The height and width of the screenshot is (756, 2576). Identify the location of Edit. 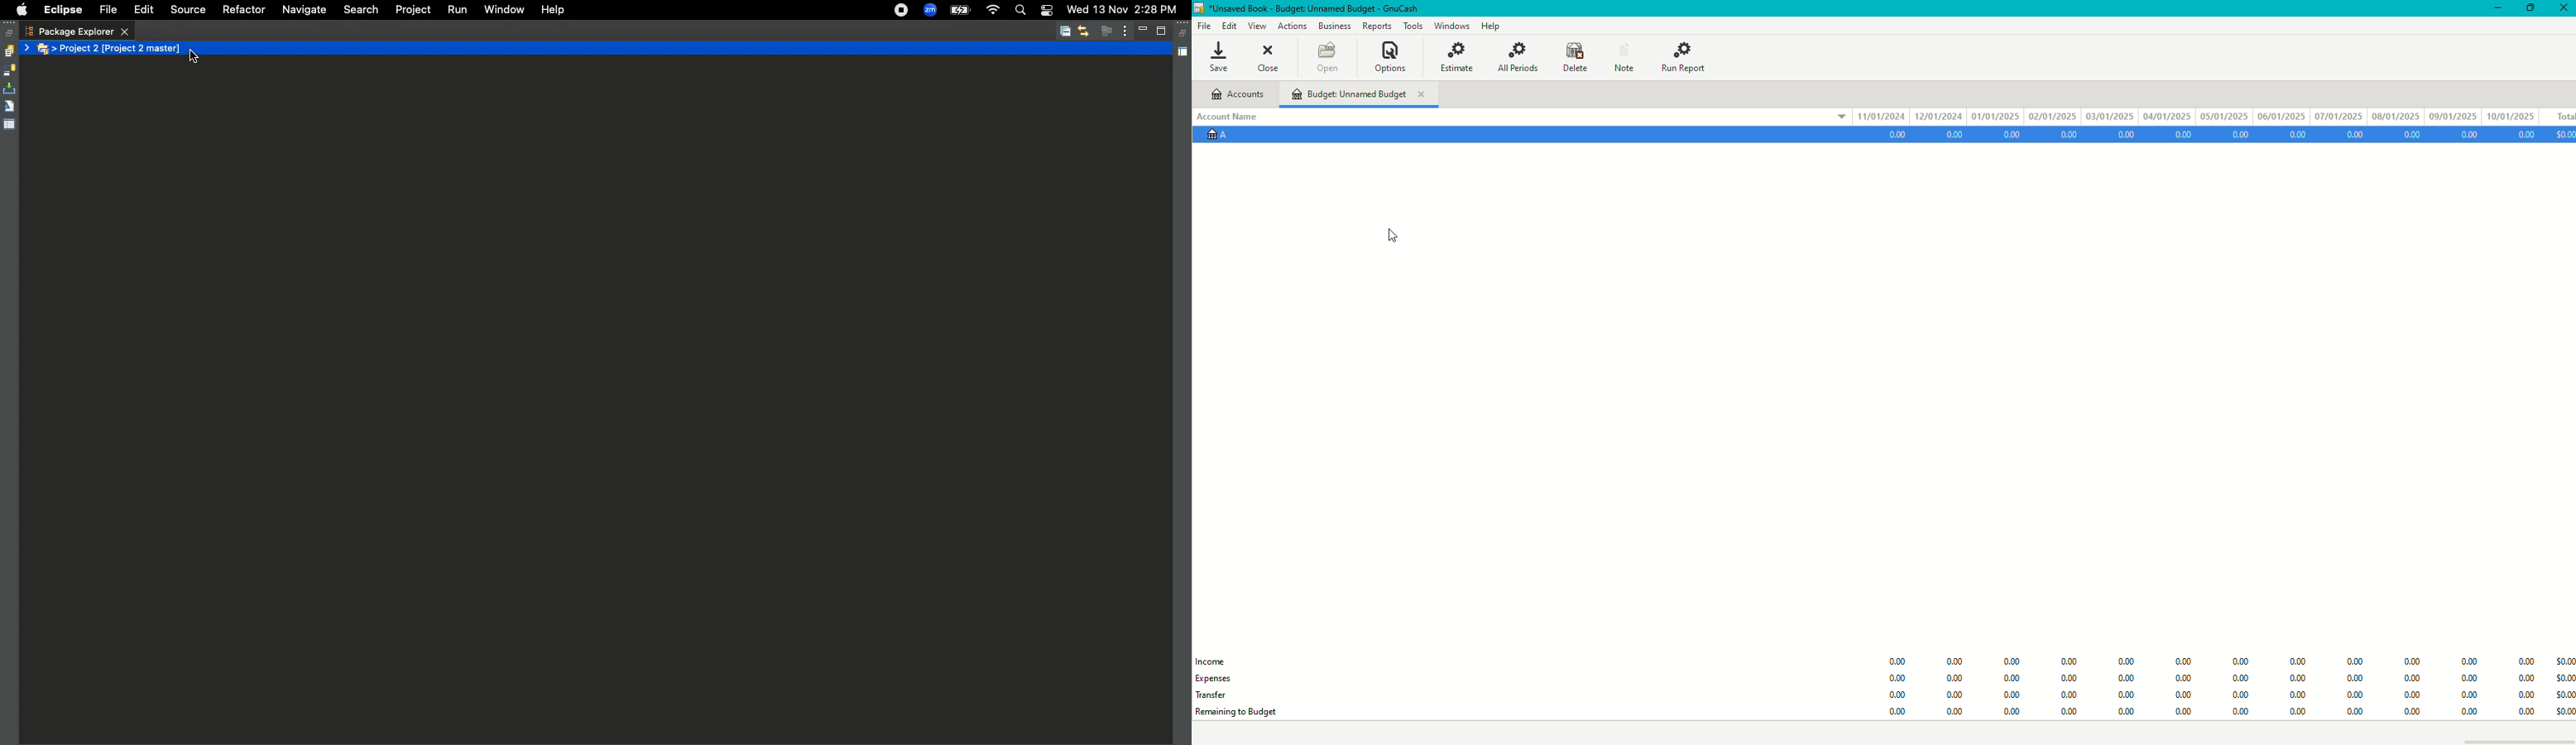
(143, 11).